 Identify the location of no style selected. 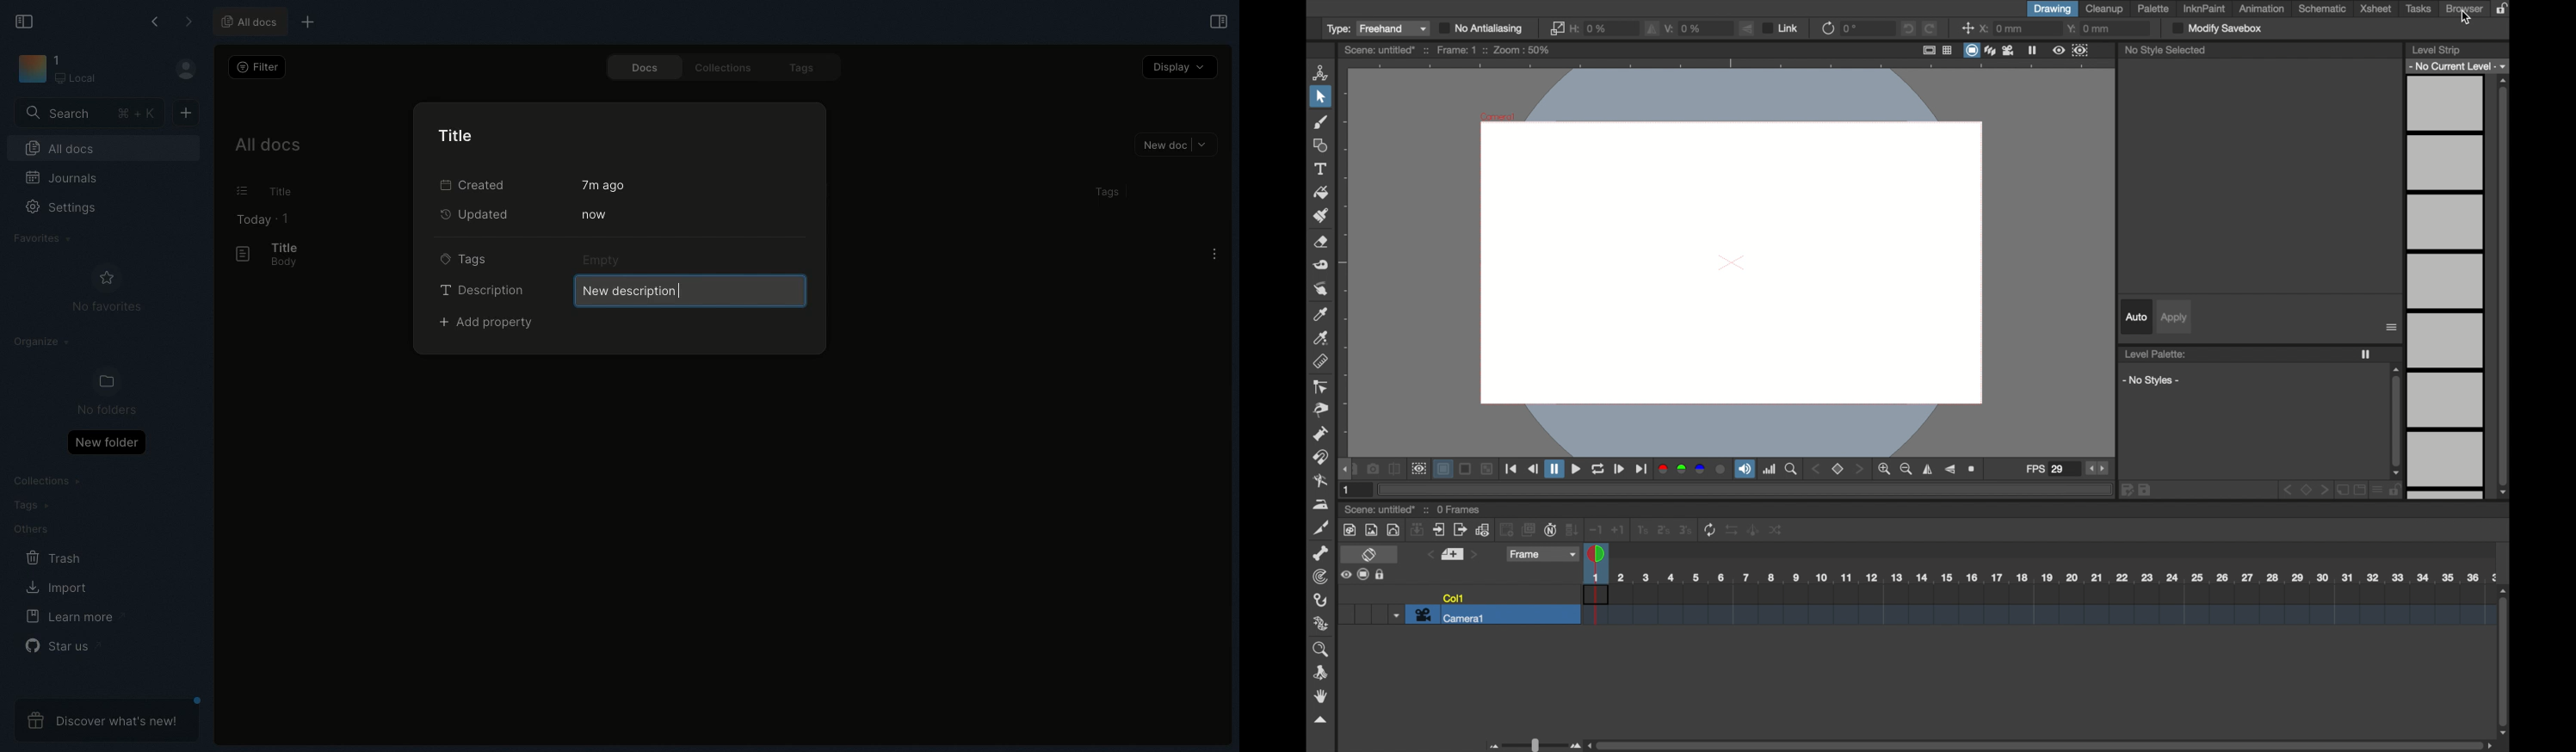
(2166, 51).